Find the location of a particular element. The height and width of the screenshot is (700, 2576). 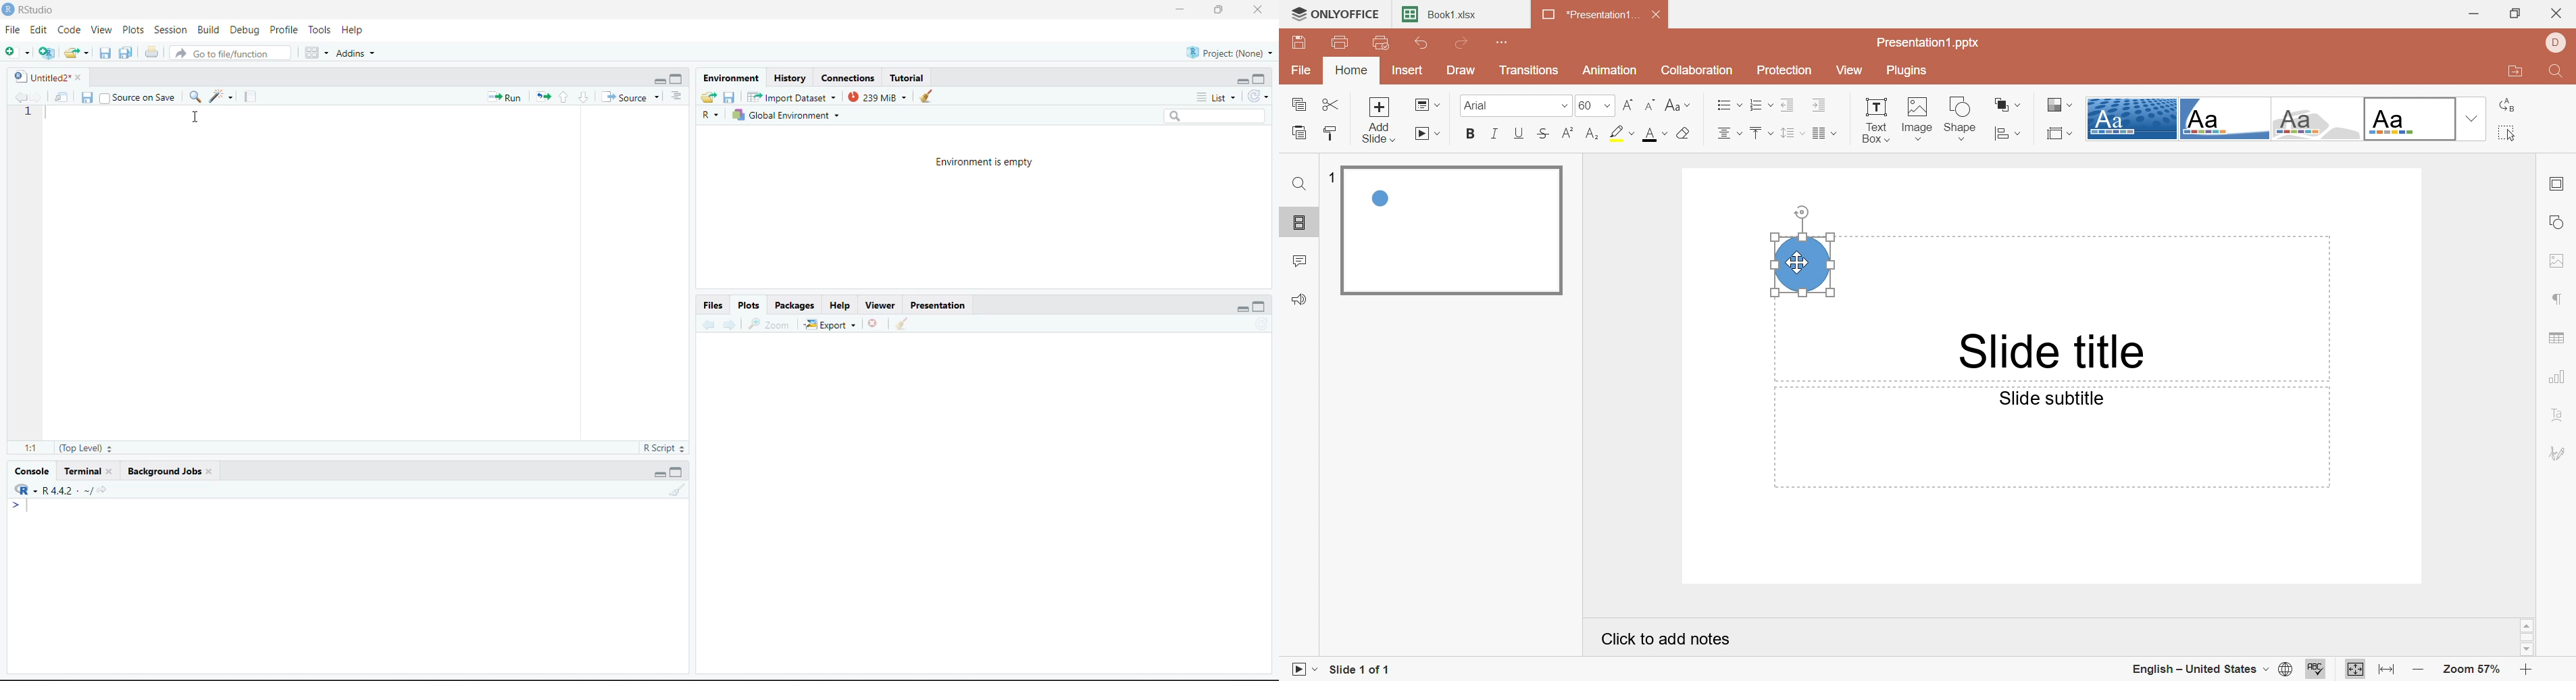

Feedback & Support is located at coordinates (1298, 300).